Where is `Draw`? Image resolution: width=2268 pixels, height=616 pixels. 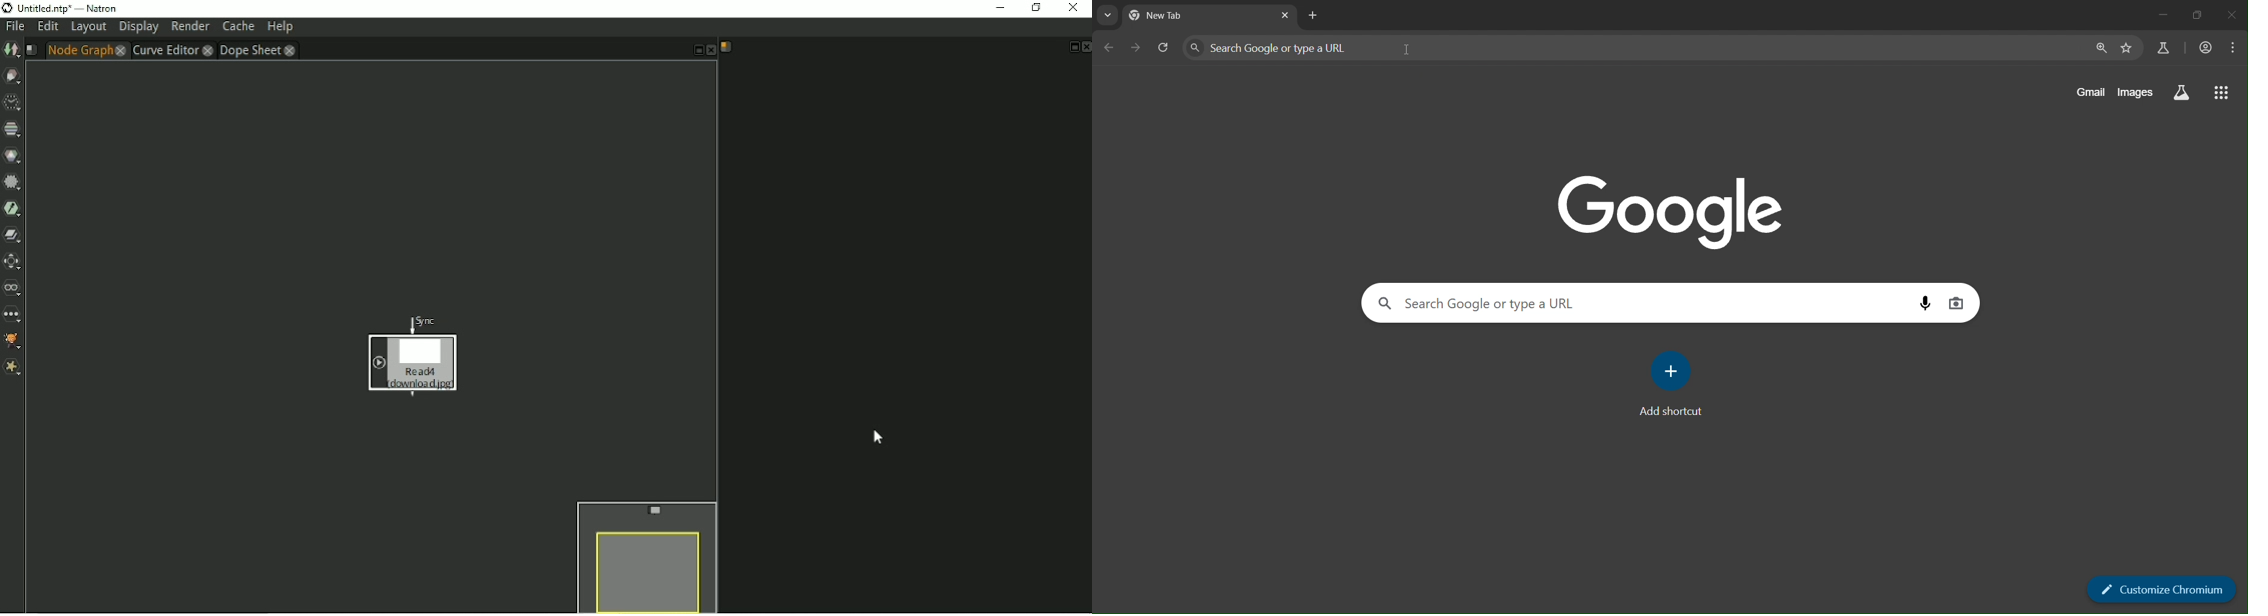 Draw is located at coordinates (13, 76).